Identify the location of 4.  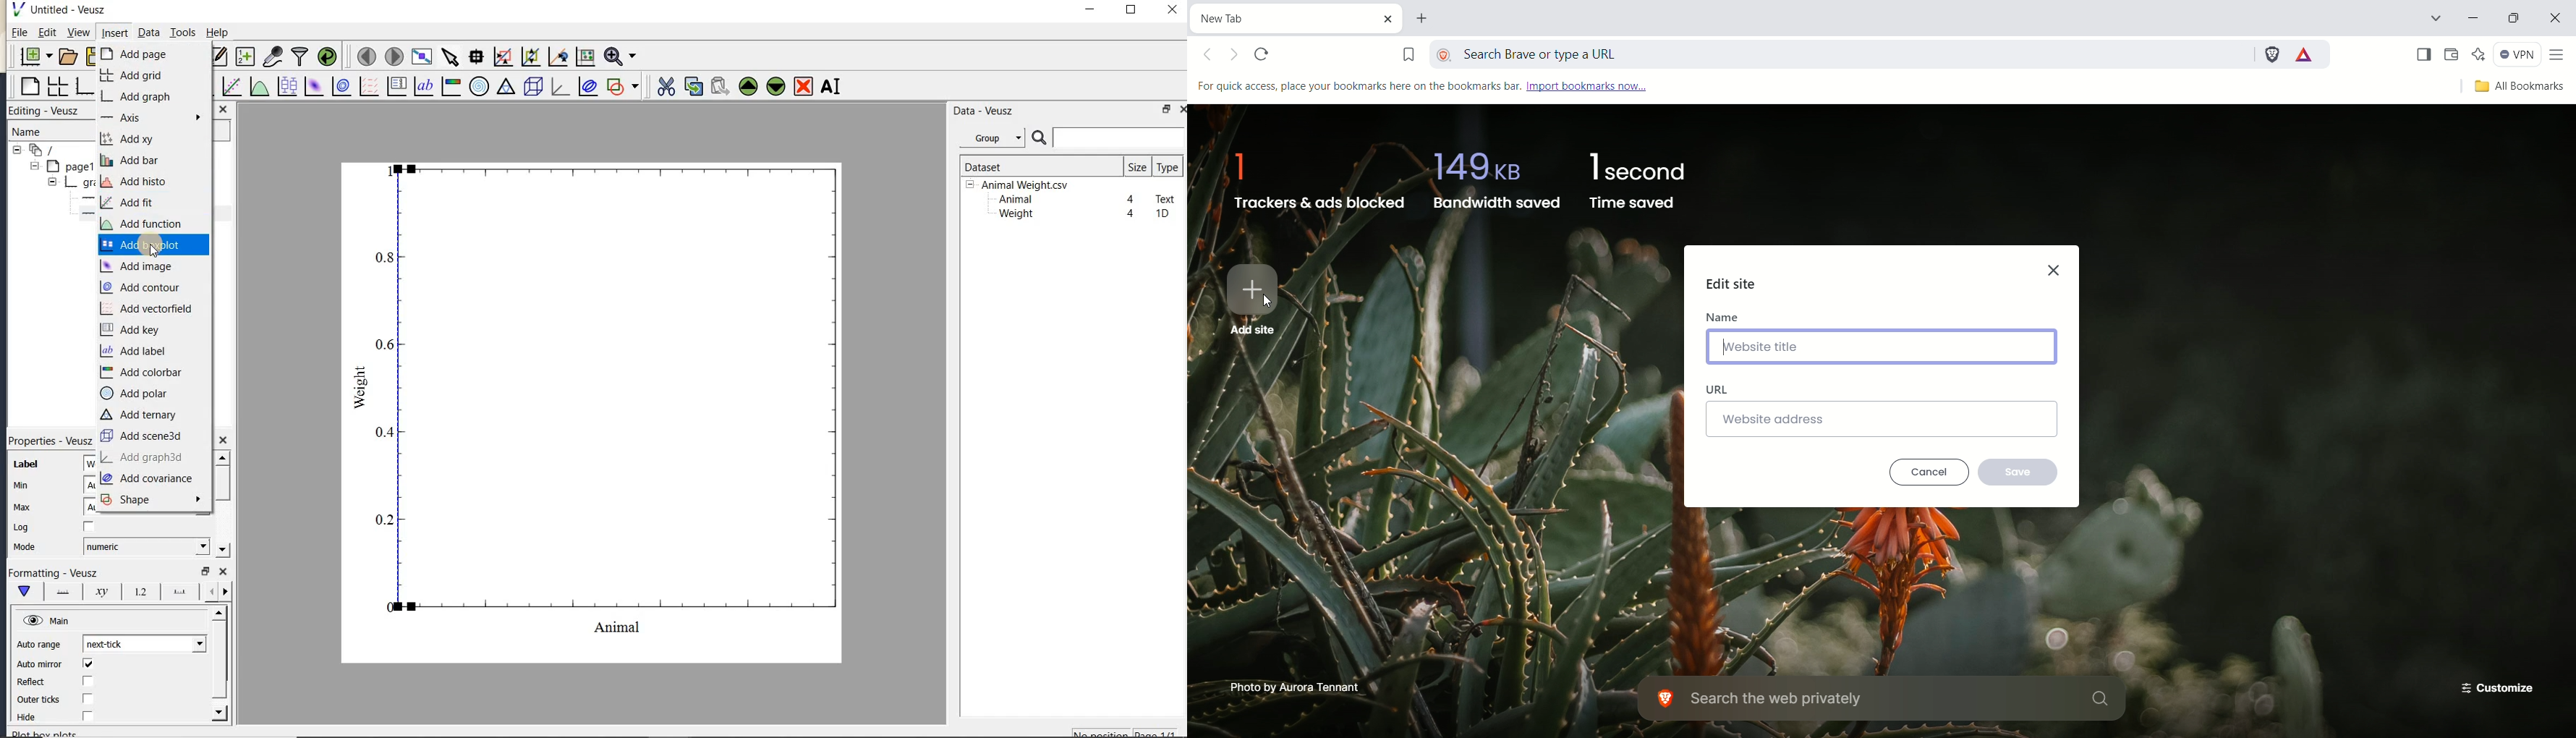
(1132, 214).